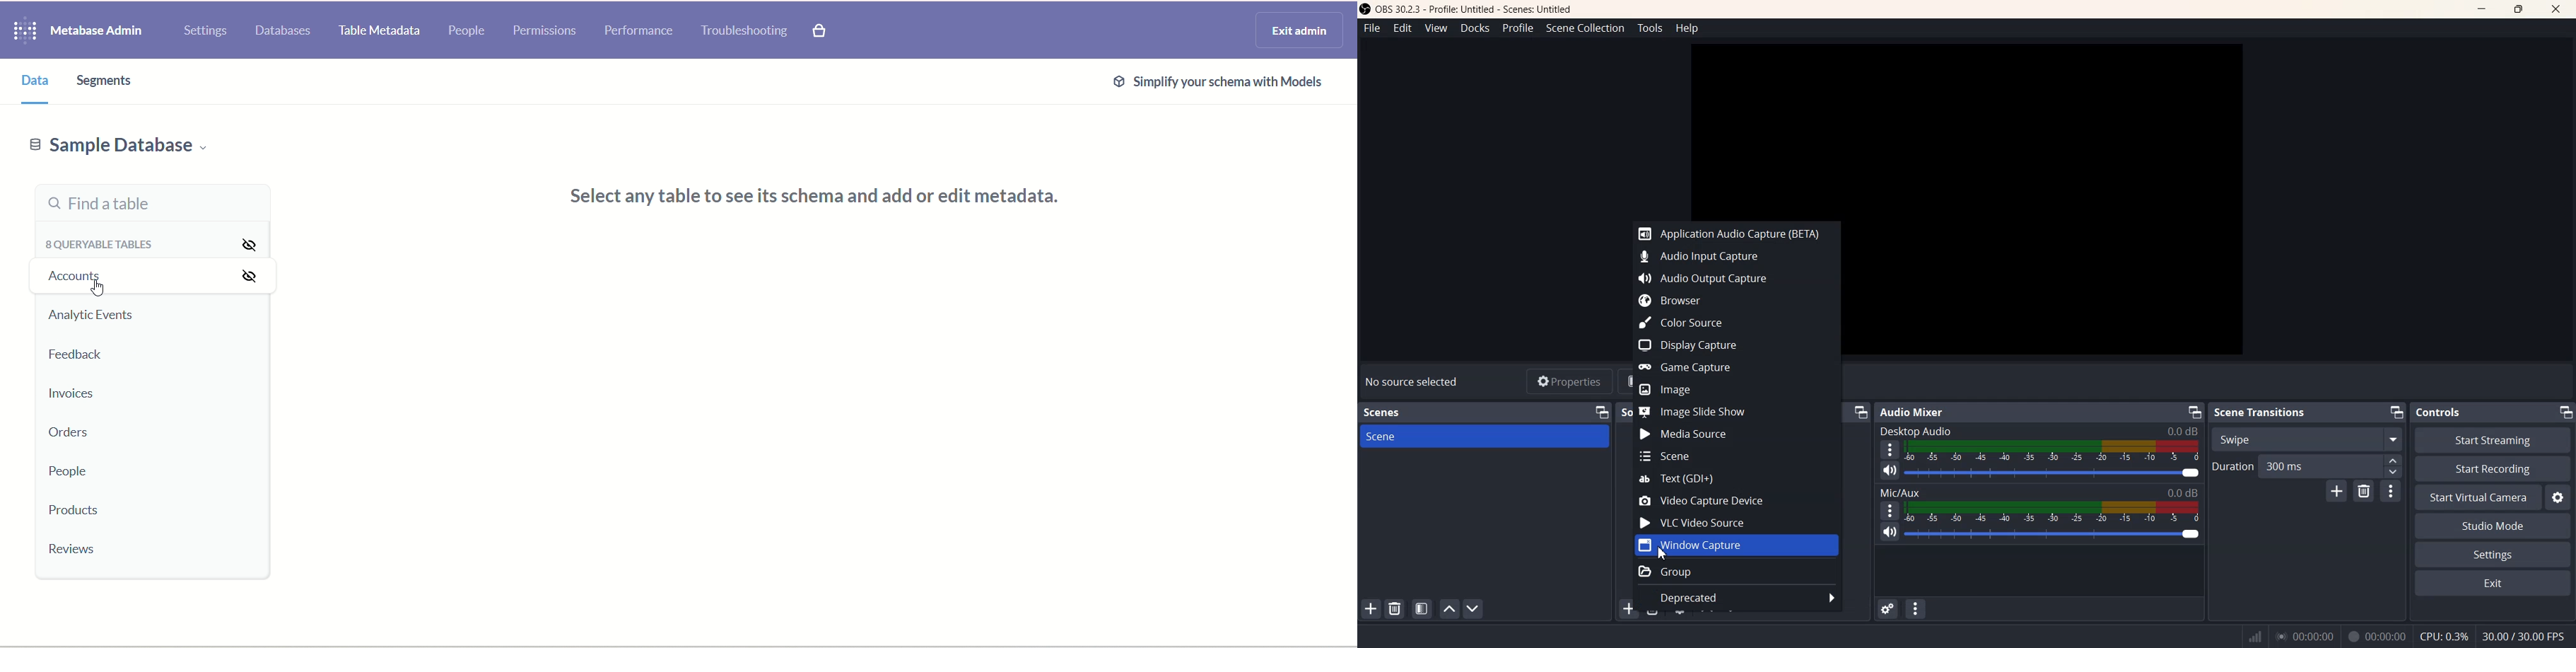 This screenshot has height=672, width=2576. What do you see at coordinates (2038, 492) in the screenshot?
I see `Mic/Aux 0.0 dB` at bounding box center [2038, 492].